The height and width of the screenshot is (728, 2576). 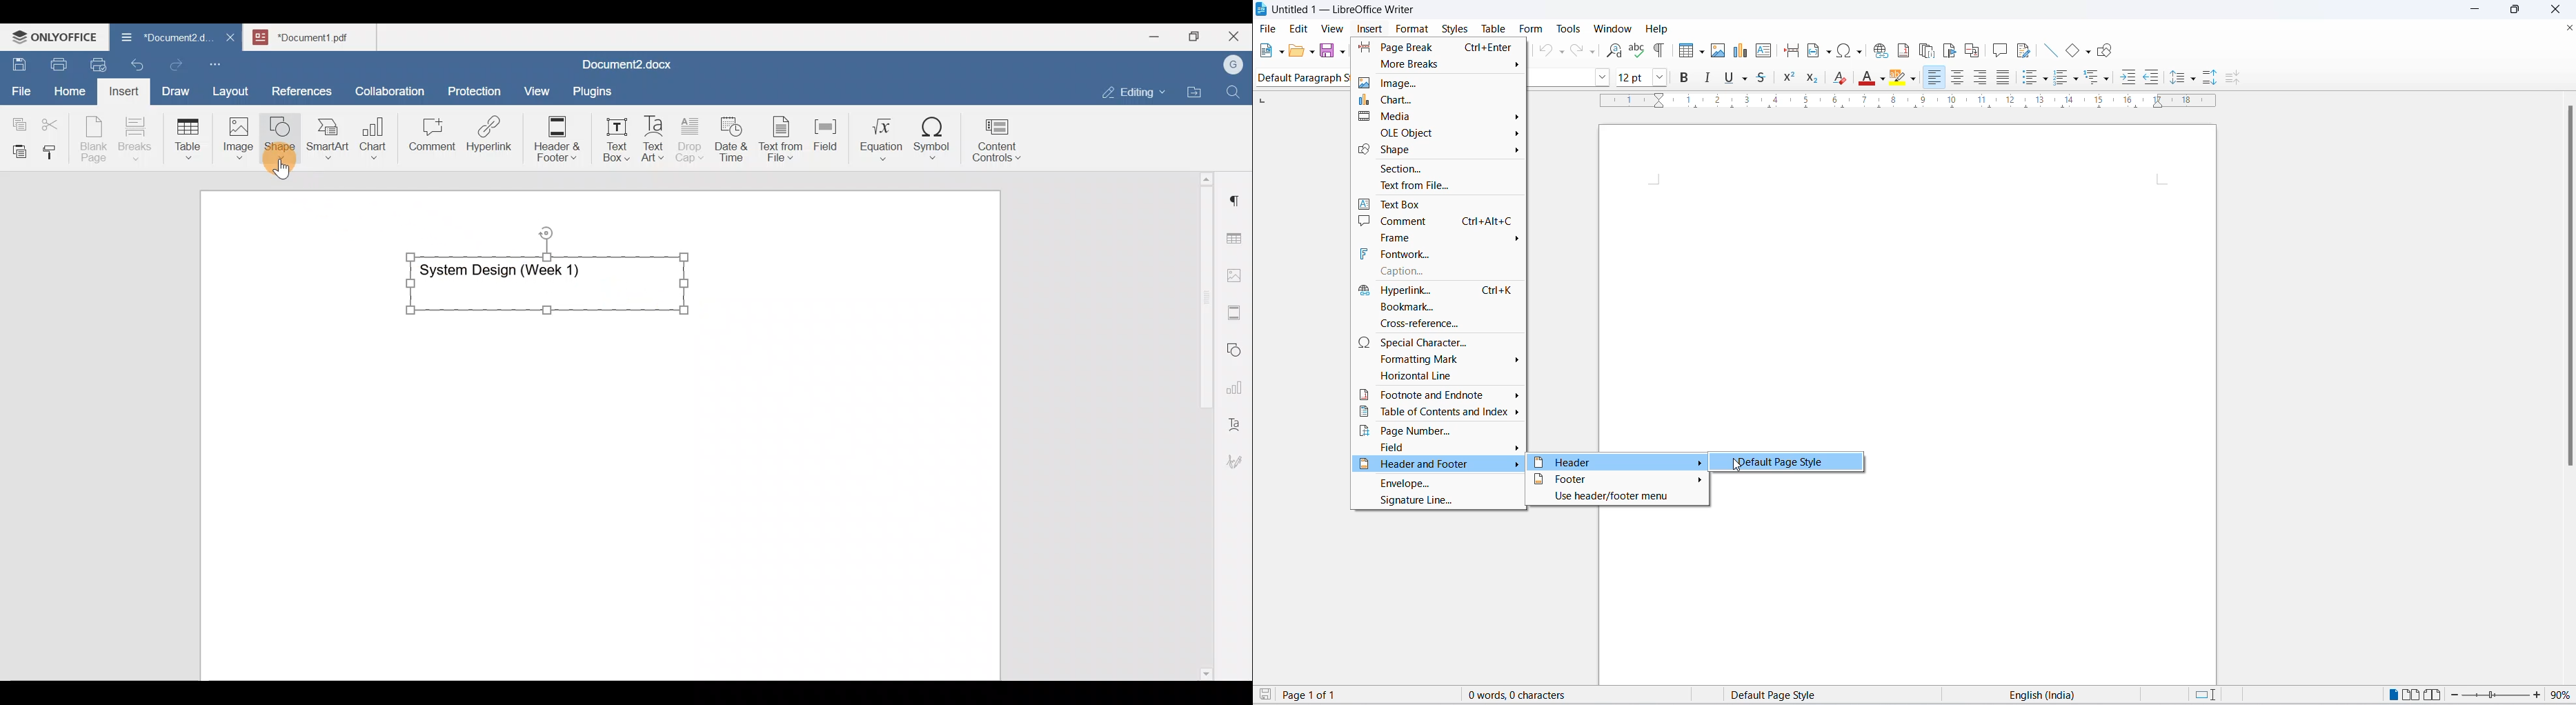 What do you see at coordinates (1792, 463) in the screenshot?
I see `default page style` at bounding box center [1792, 463].